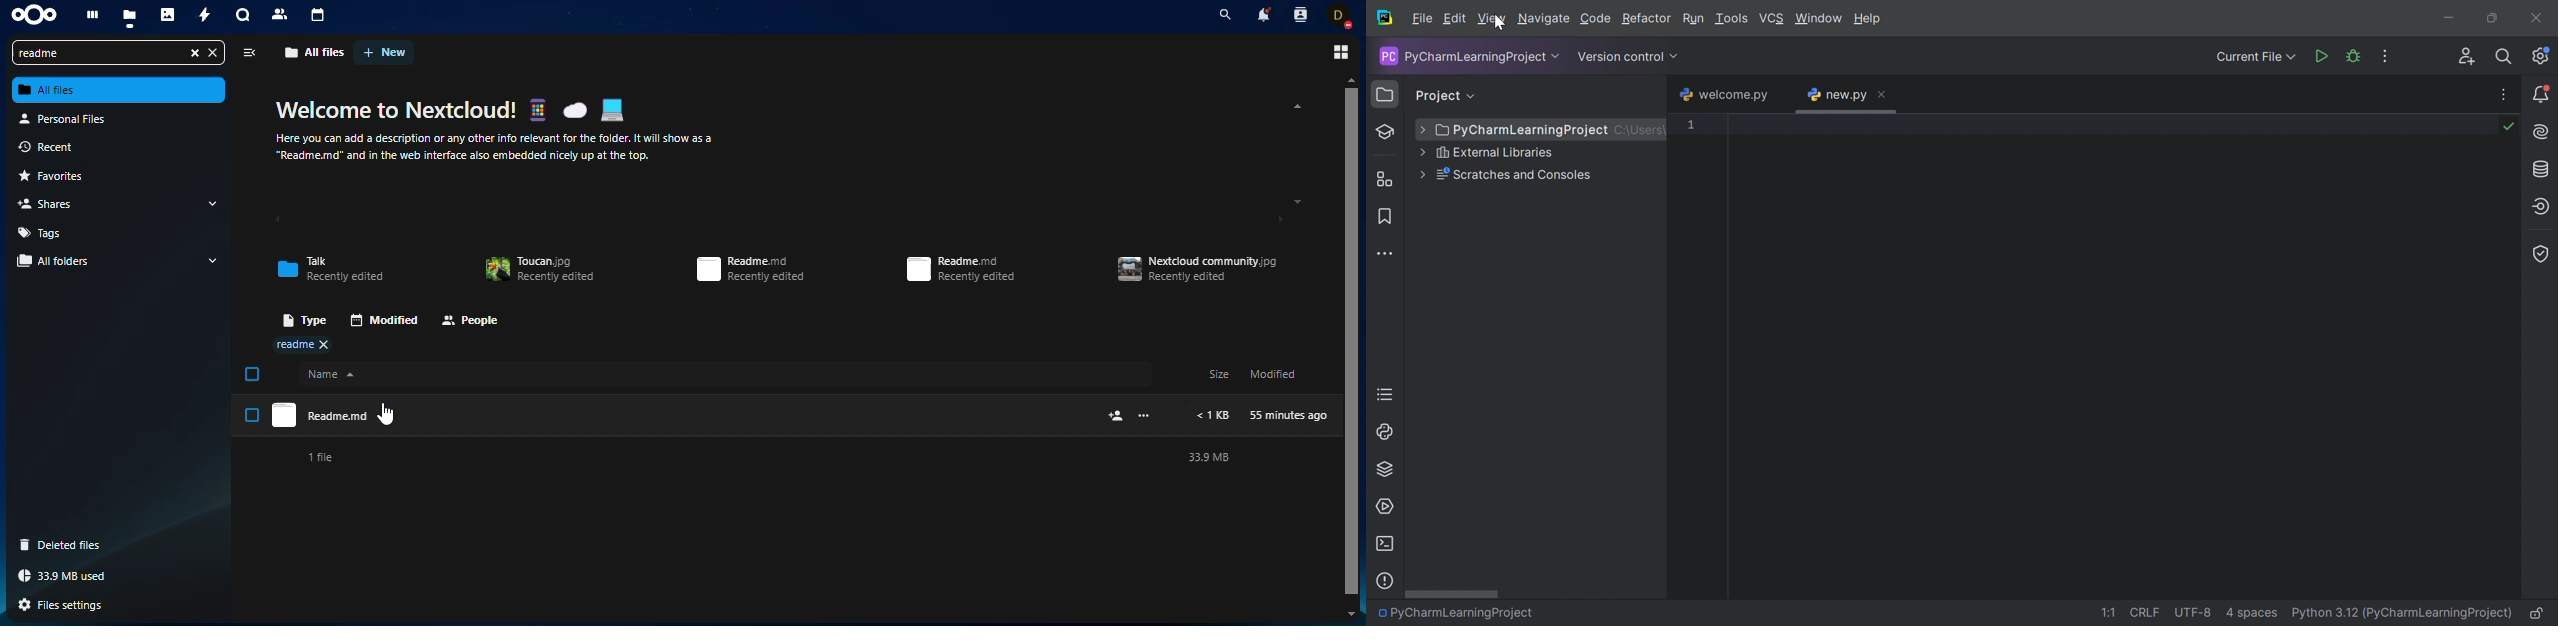 Image resolution: width=2576 pixels, height=644 pixels. I want to click on scroll down, so click(1298, 202).